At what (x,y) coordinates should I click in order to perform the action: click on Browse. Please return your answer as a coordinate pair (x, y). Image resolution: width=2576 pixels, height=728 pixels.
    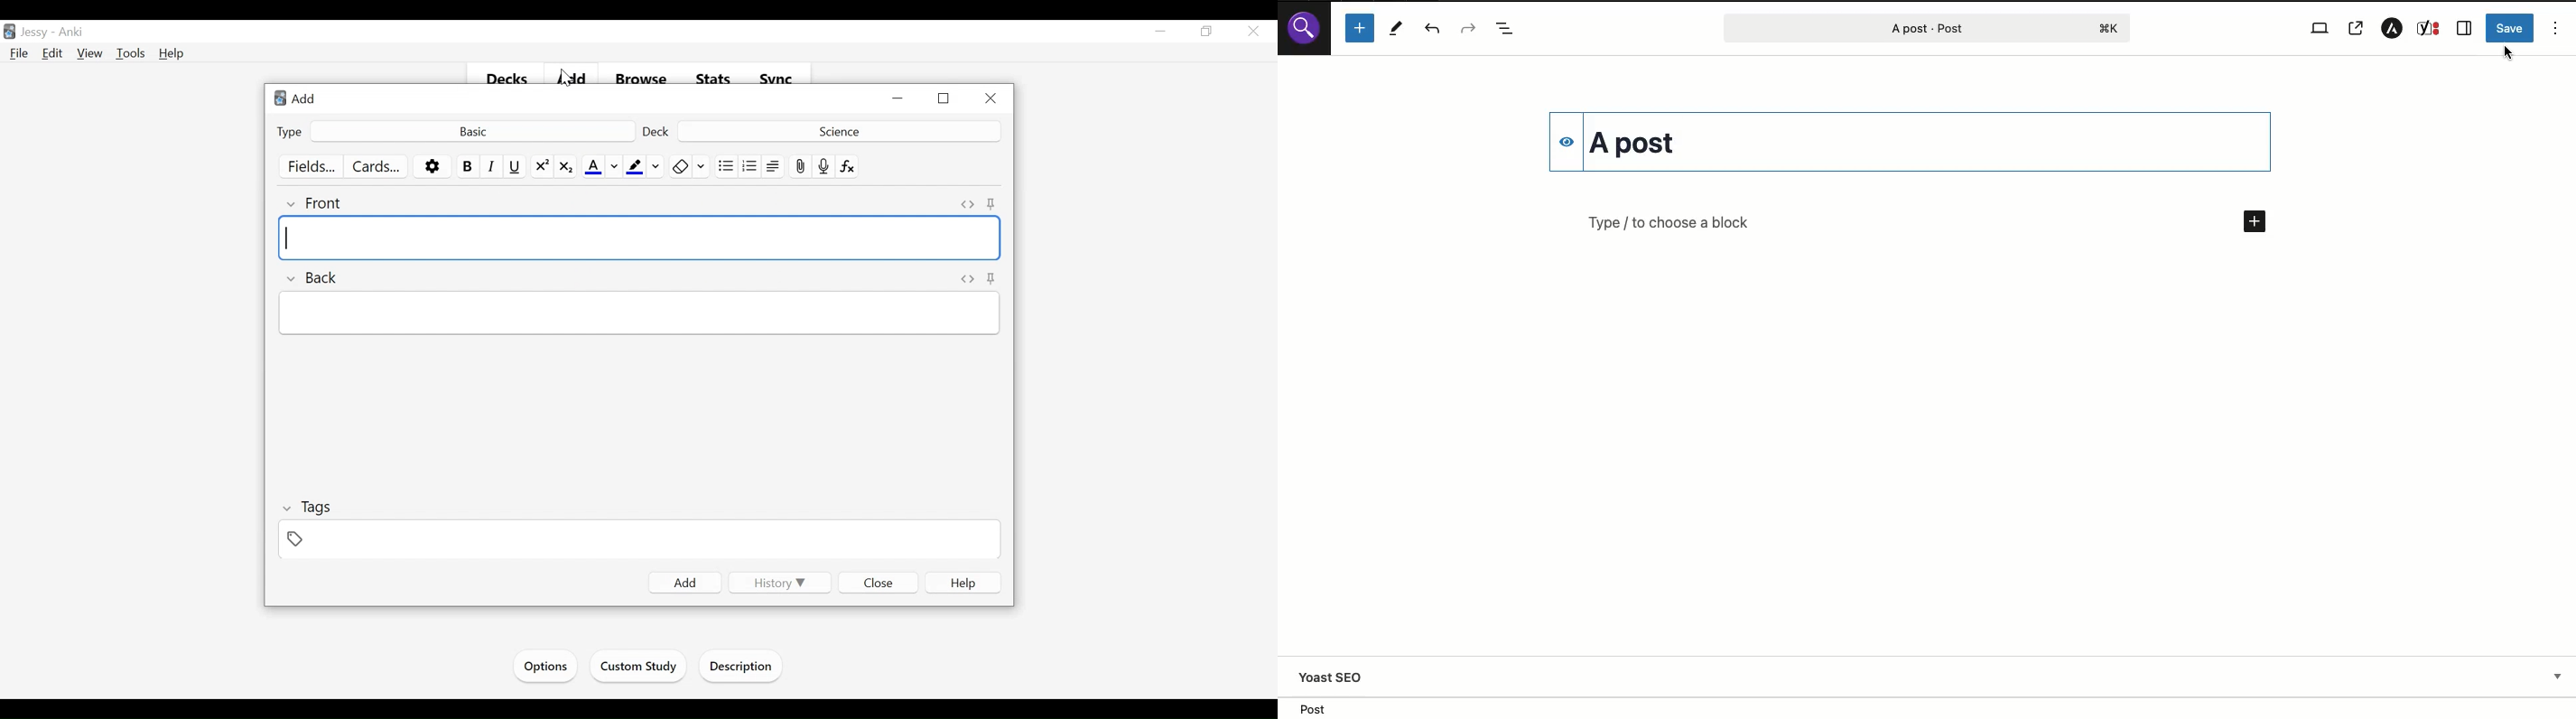
    Looking at the image, I should click on (644, 80).